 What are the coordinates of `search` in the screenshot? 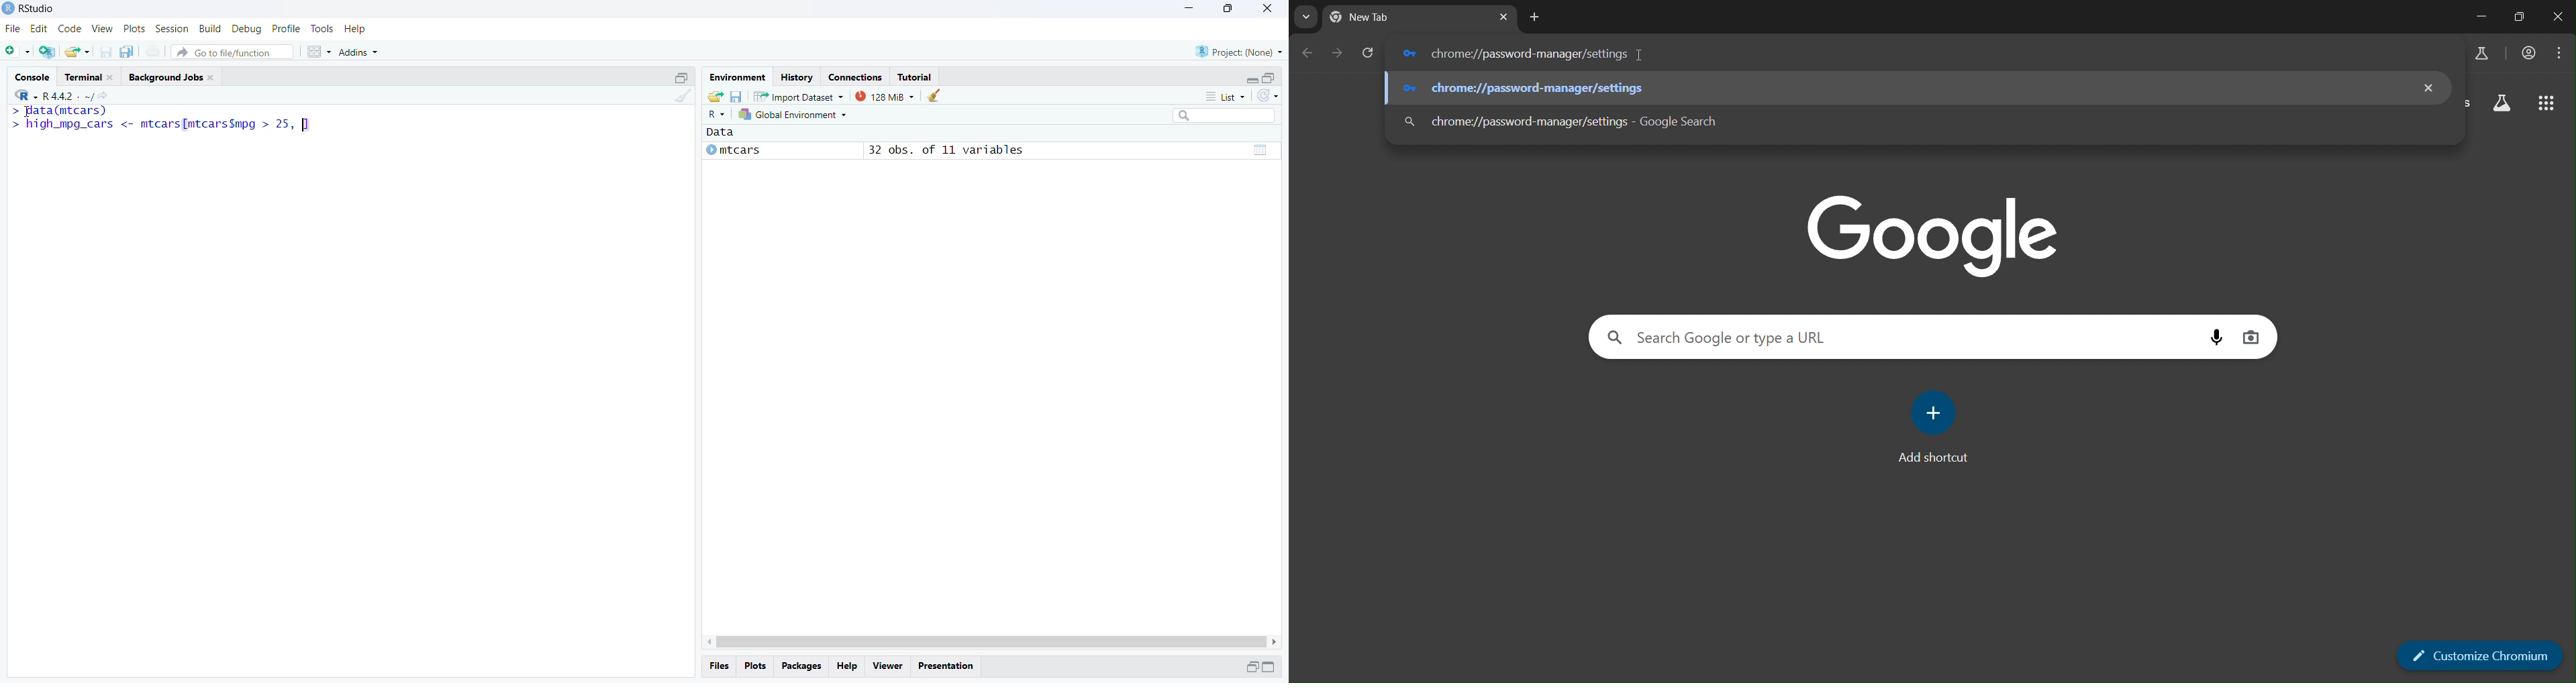 It's located at (1224, 115).